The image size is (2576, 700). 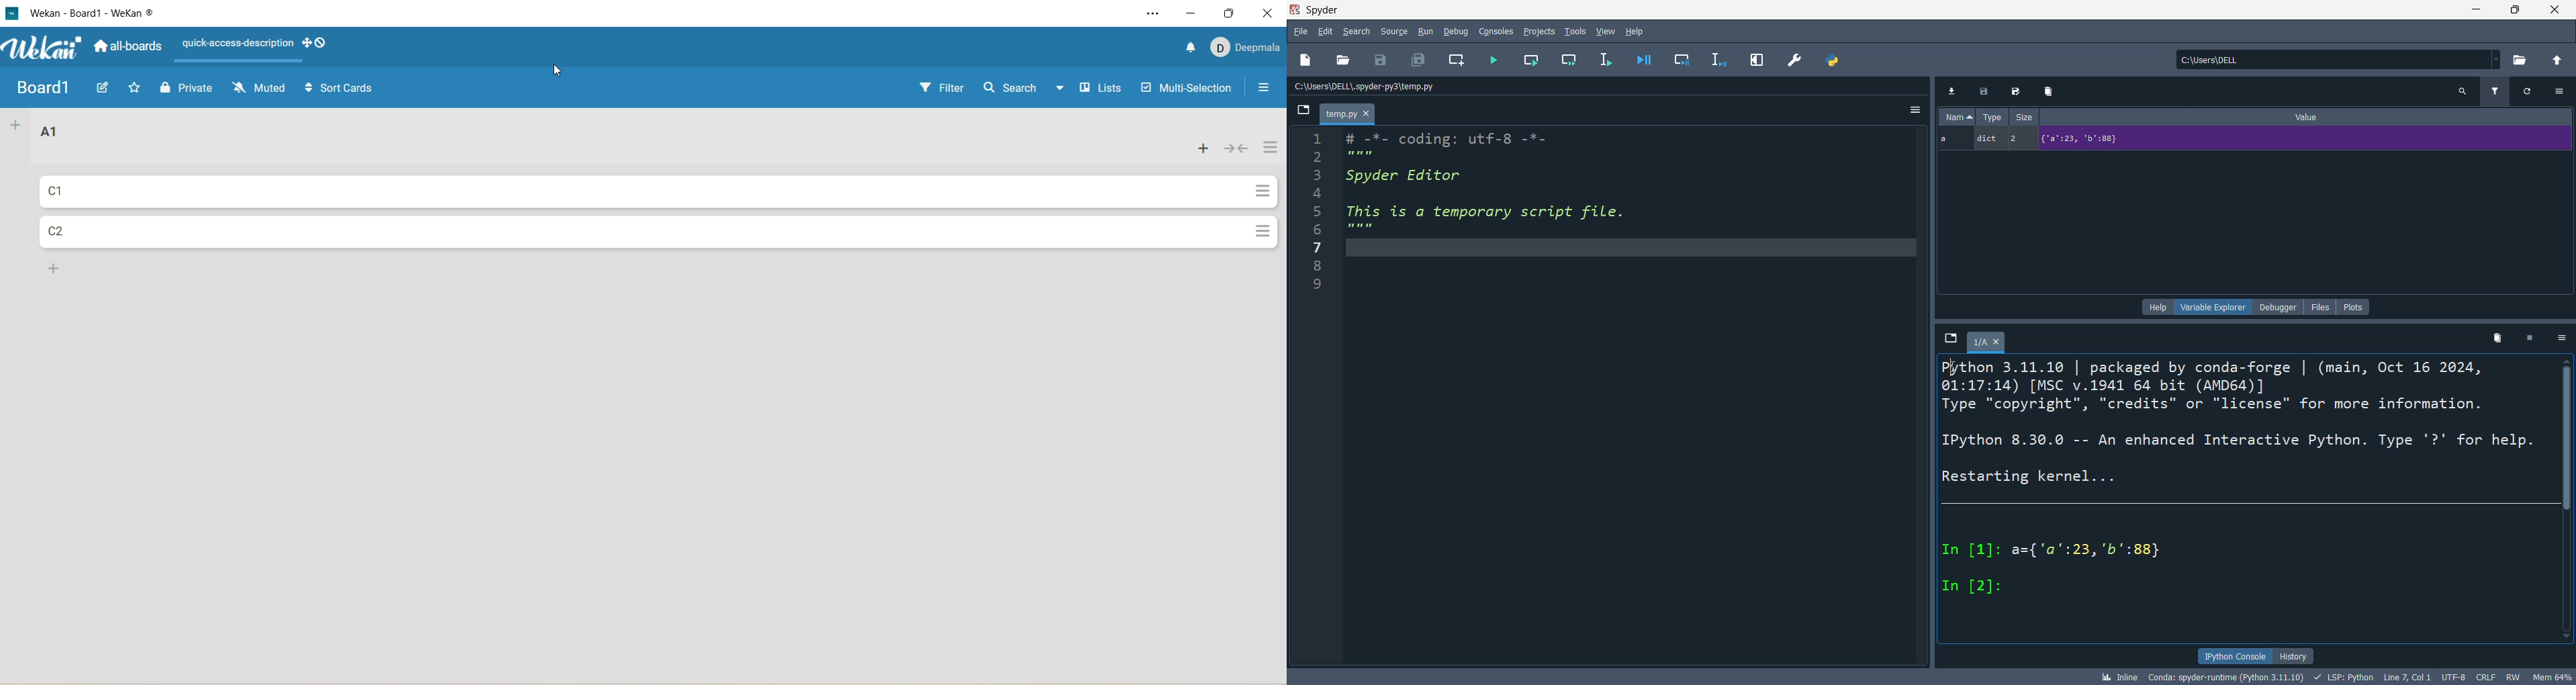 What do you see at coordinates (2406, 678) in the screenshot?
I see `LINE 7, COL 1` at bounding box center [2406, 678].